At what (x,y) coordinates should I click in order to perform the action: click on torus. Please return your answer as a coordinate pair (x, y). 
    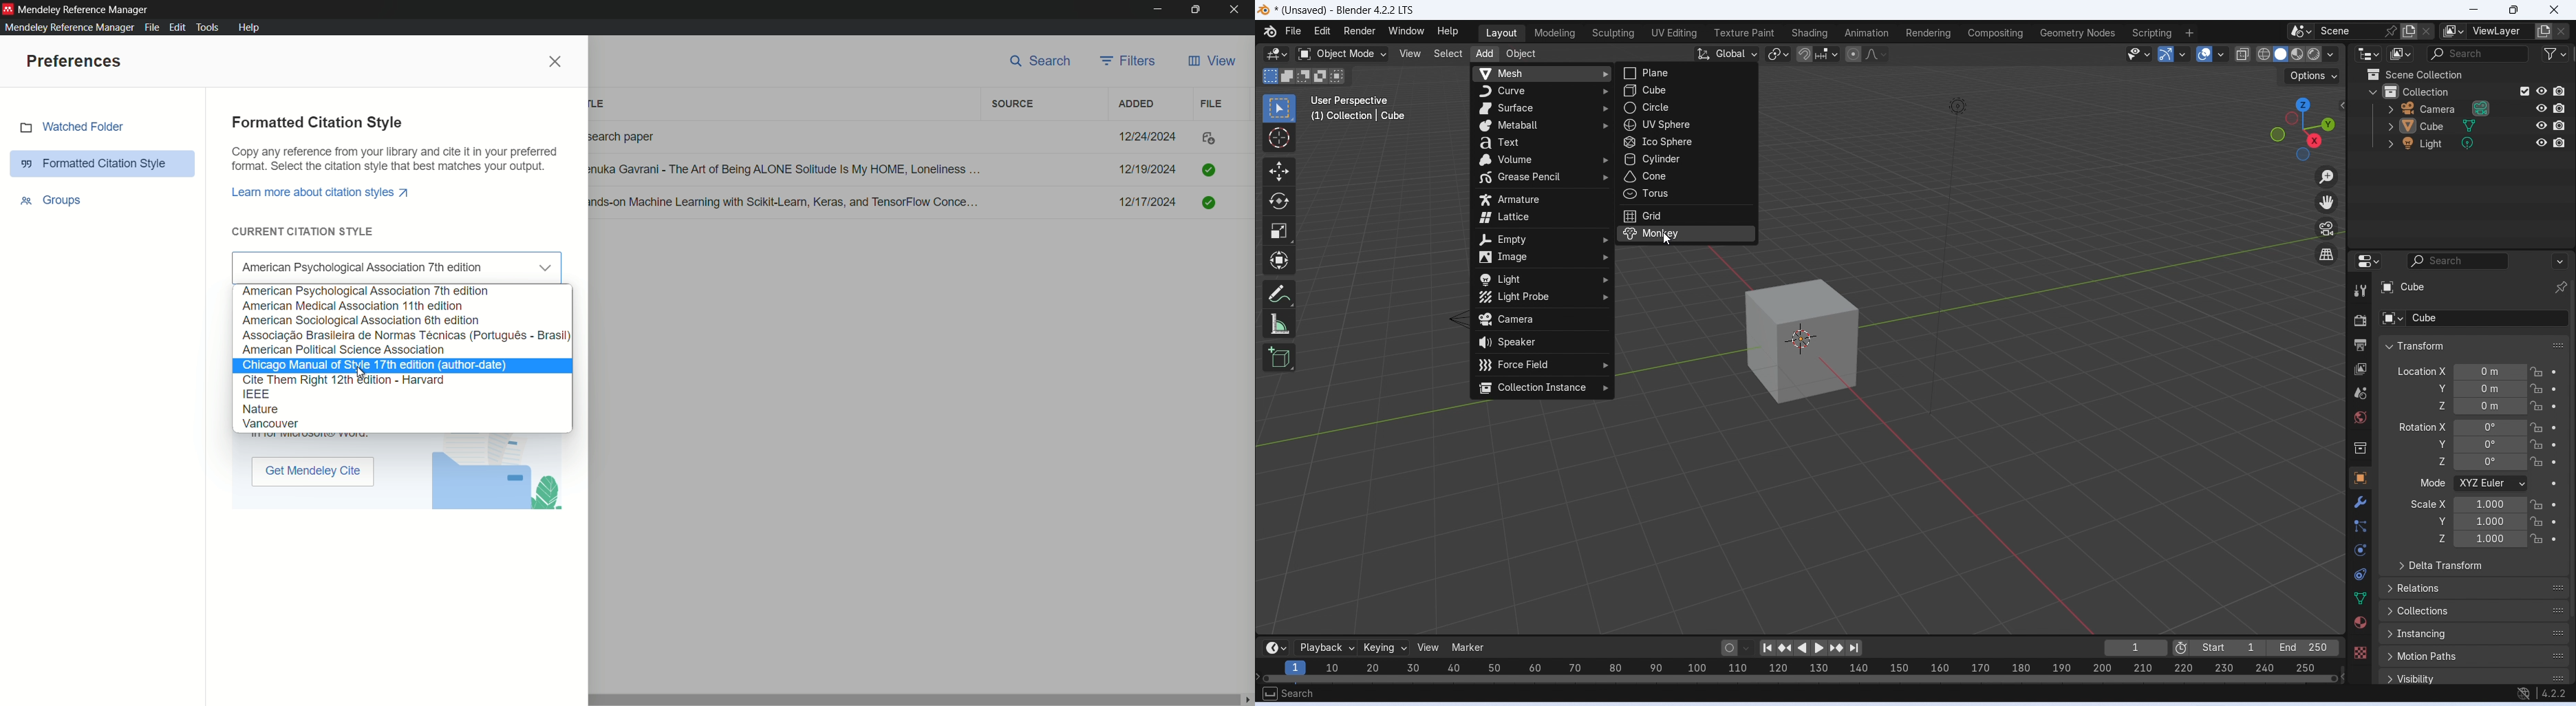
    Looking at the image, I should click on (1685, 194).